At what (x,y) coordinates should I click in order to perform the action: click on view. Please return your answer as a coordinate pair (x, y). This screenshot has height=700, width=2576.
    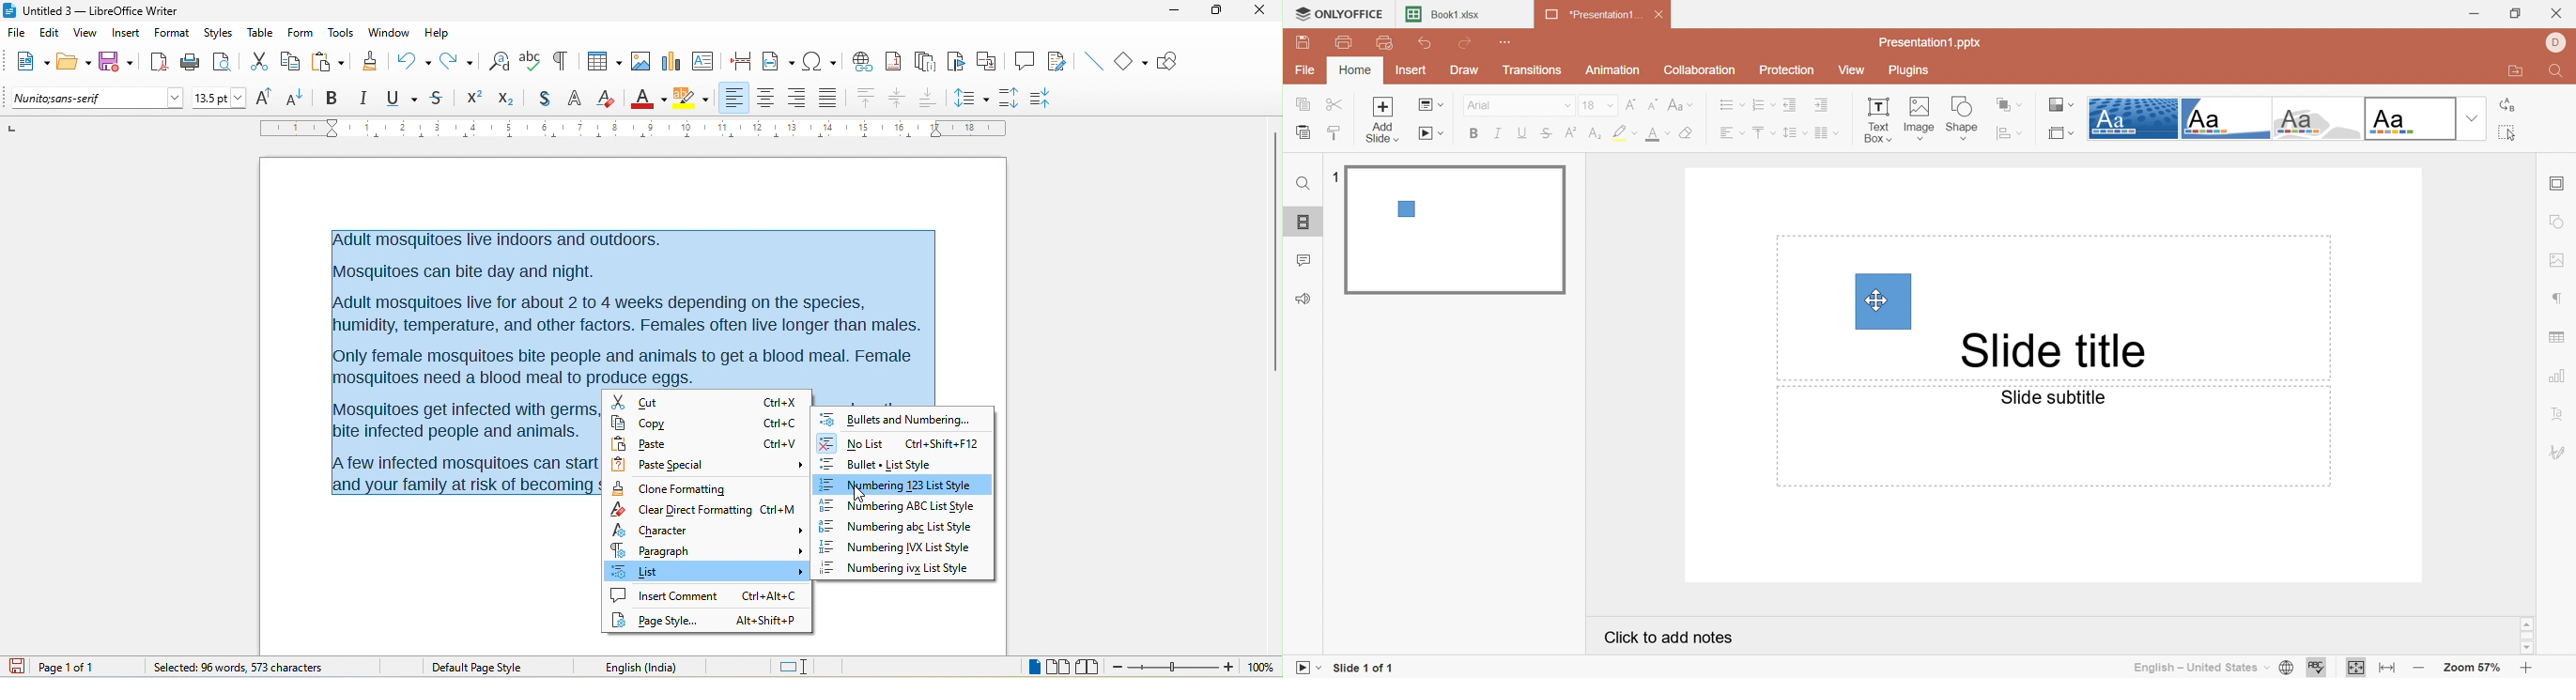
    Looking at the image, I should click on (83, 34).